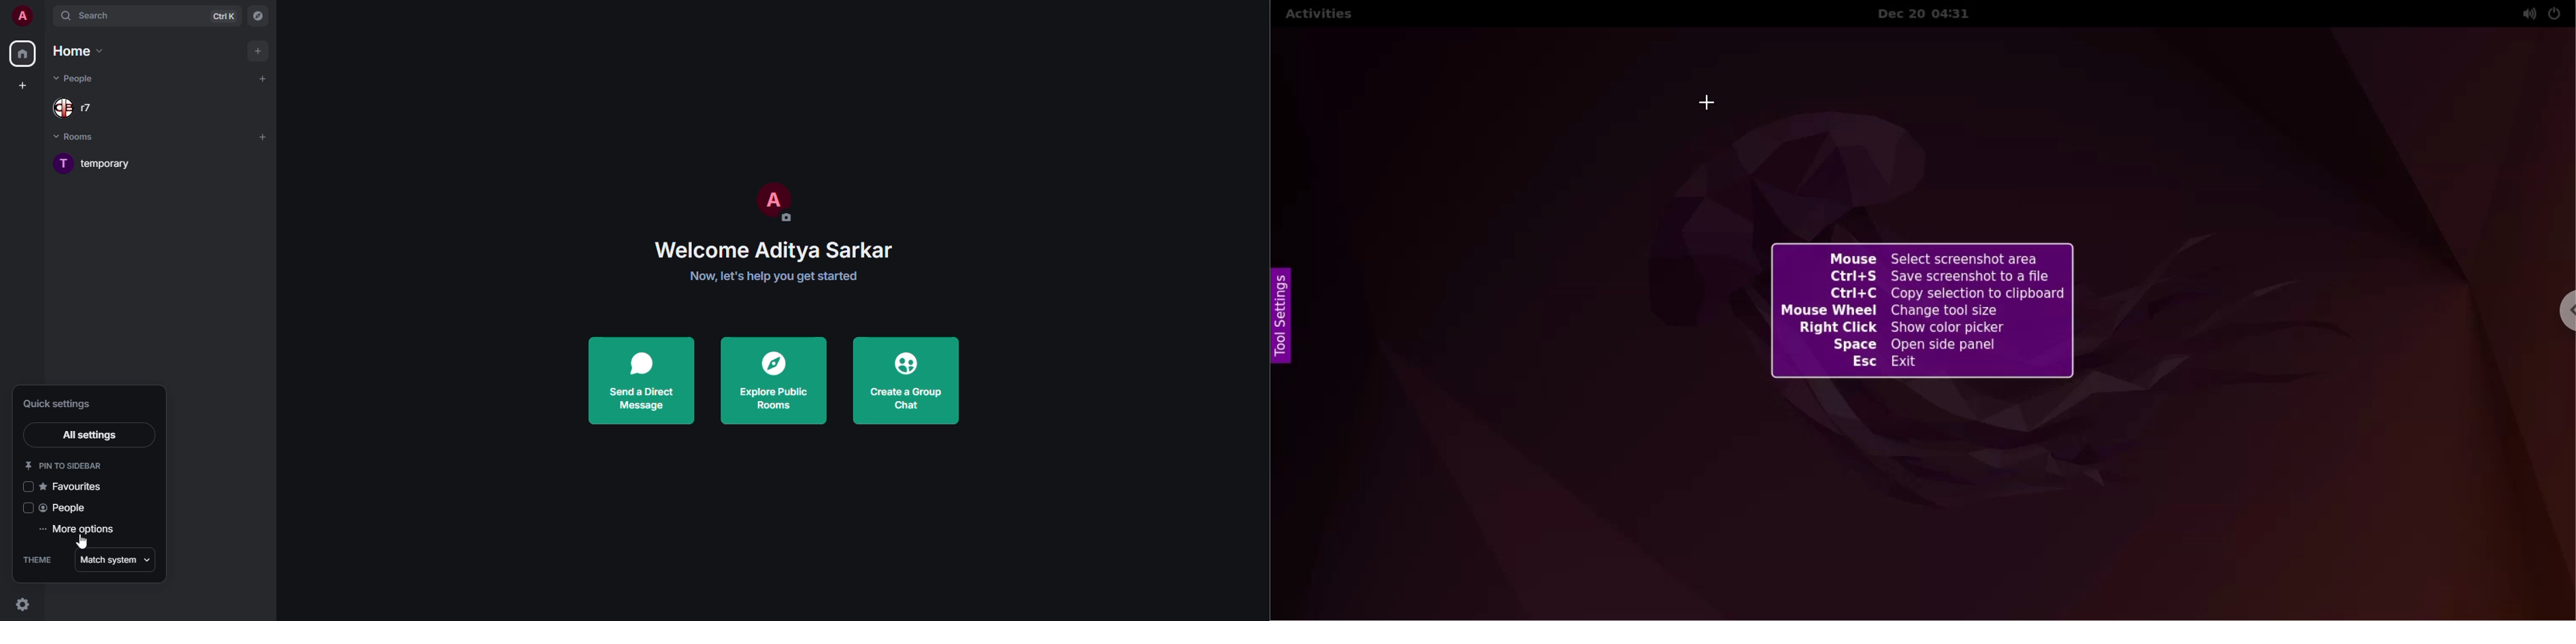 This screenshot has width=2576, height=644. Describe the element at coordinates (259, 49) in the screenshot. I see `add` at that location.